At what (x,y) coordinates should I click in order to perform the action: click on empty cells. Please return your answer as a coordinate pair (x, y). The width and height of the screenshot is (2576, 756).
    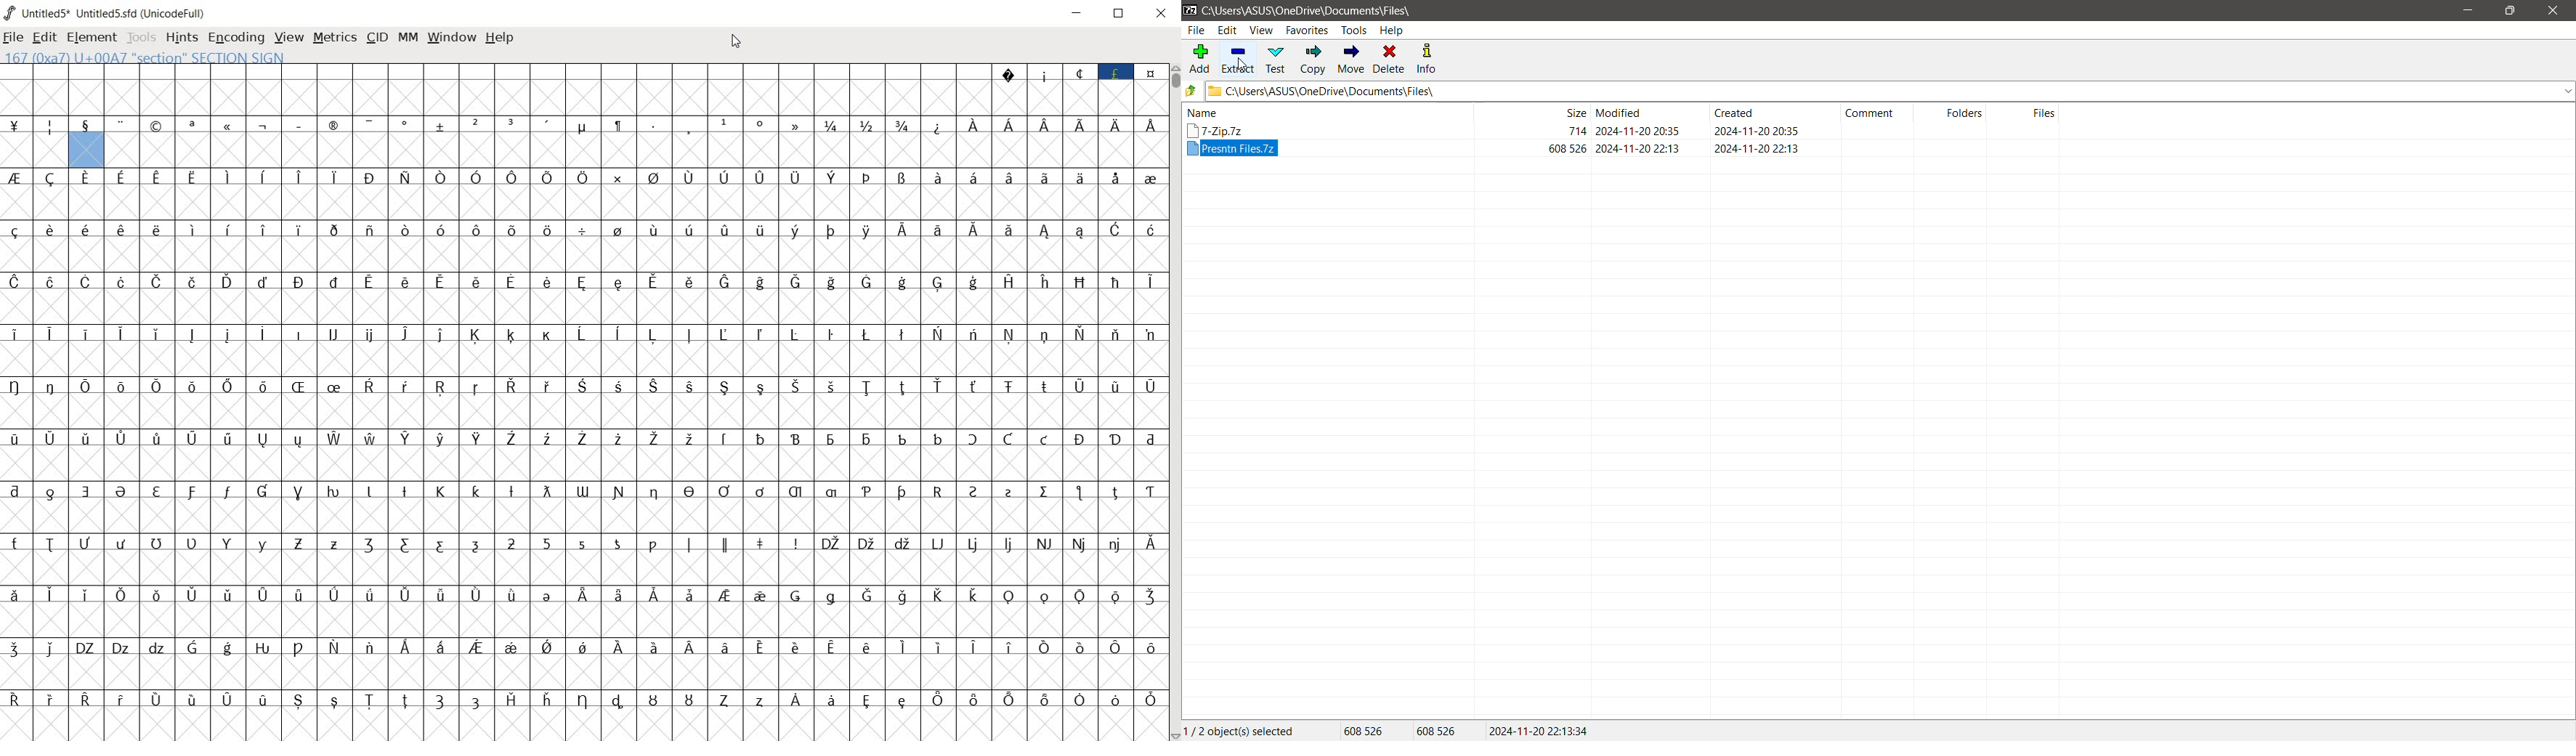
    Looking at the image, I should click on (586, 307).